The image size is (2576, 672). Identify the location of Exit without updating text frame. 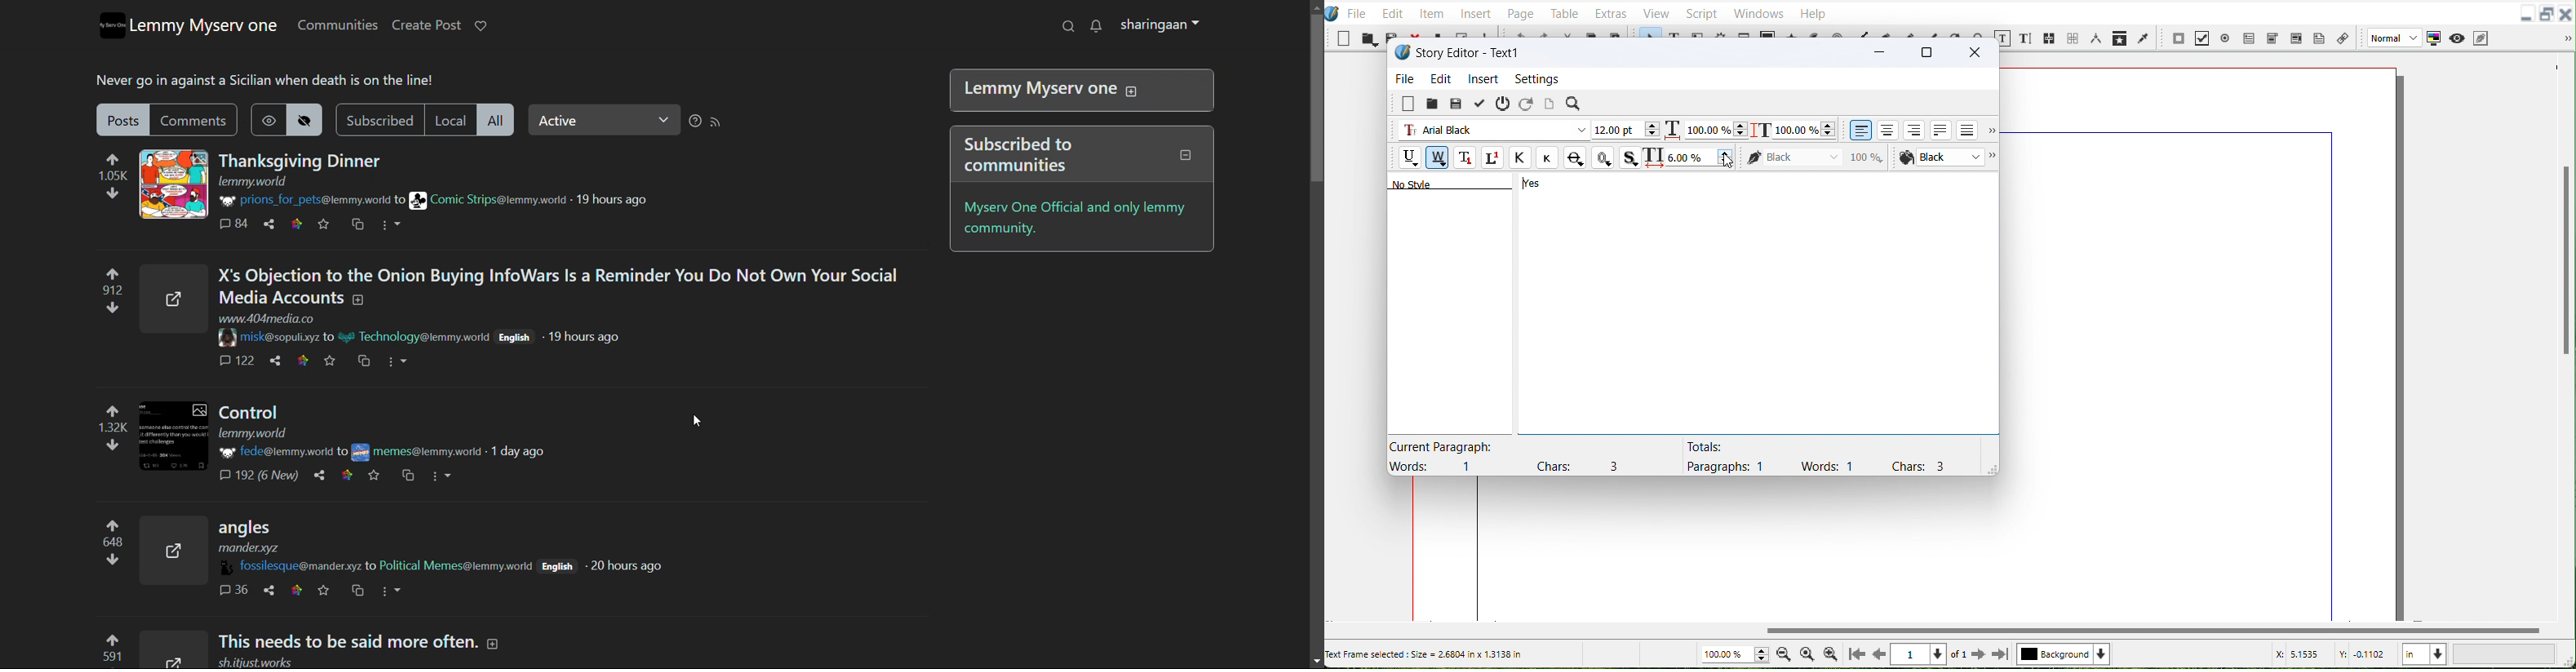
(1503, 103).